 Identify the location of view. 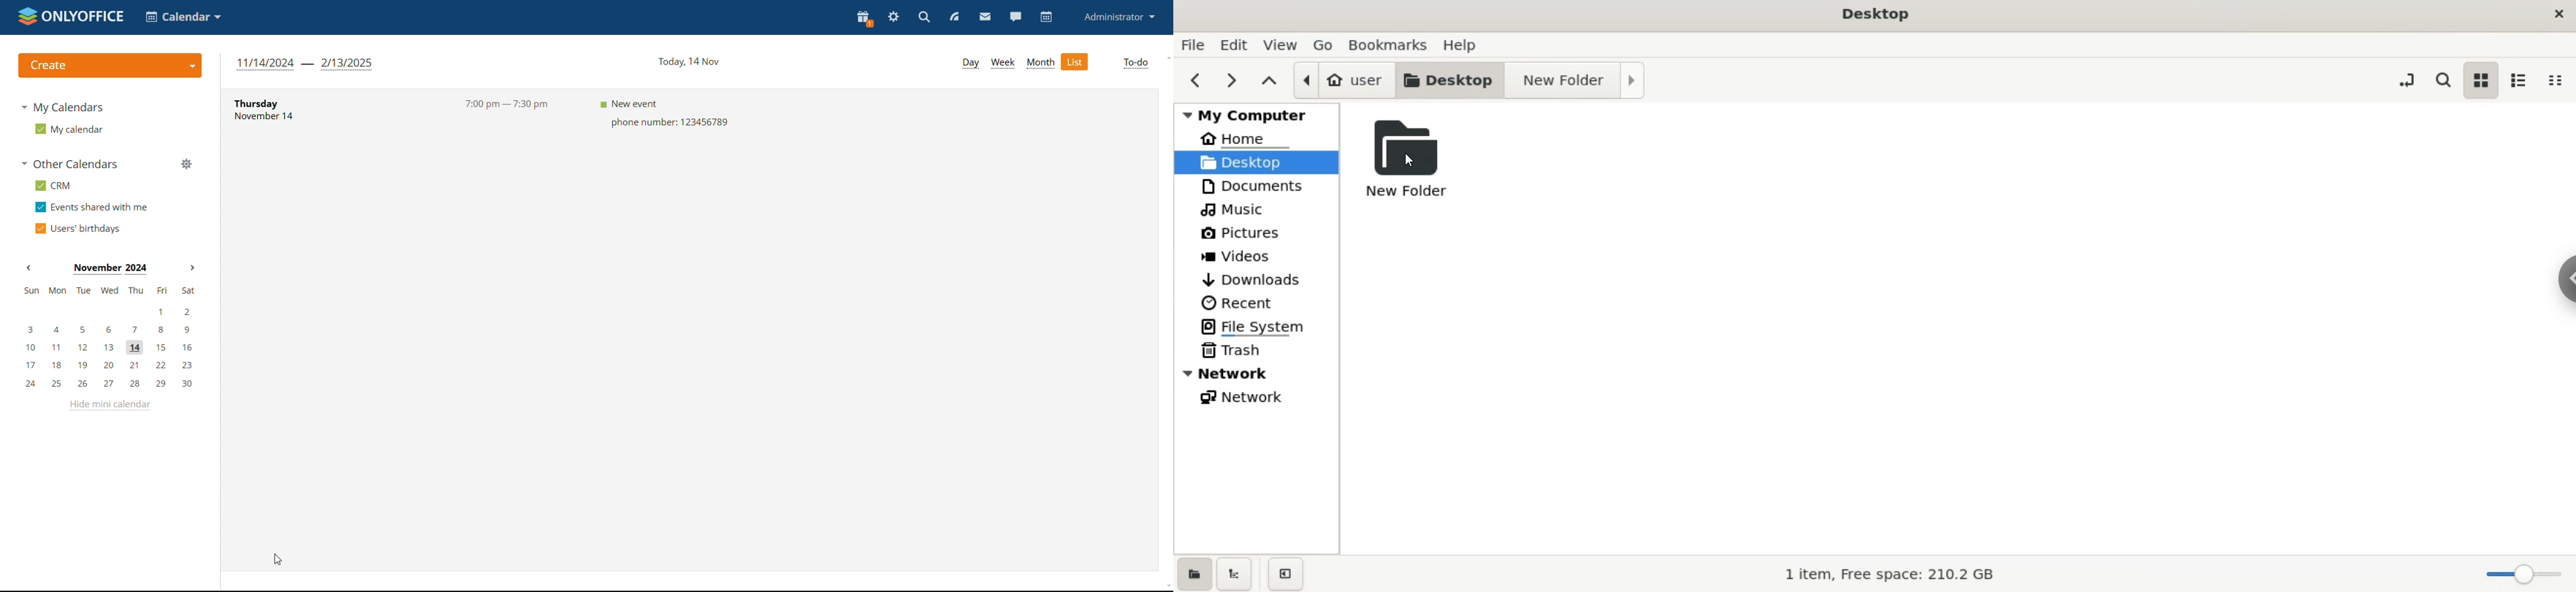
(1281, 45).